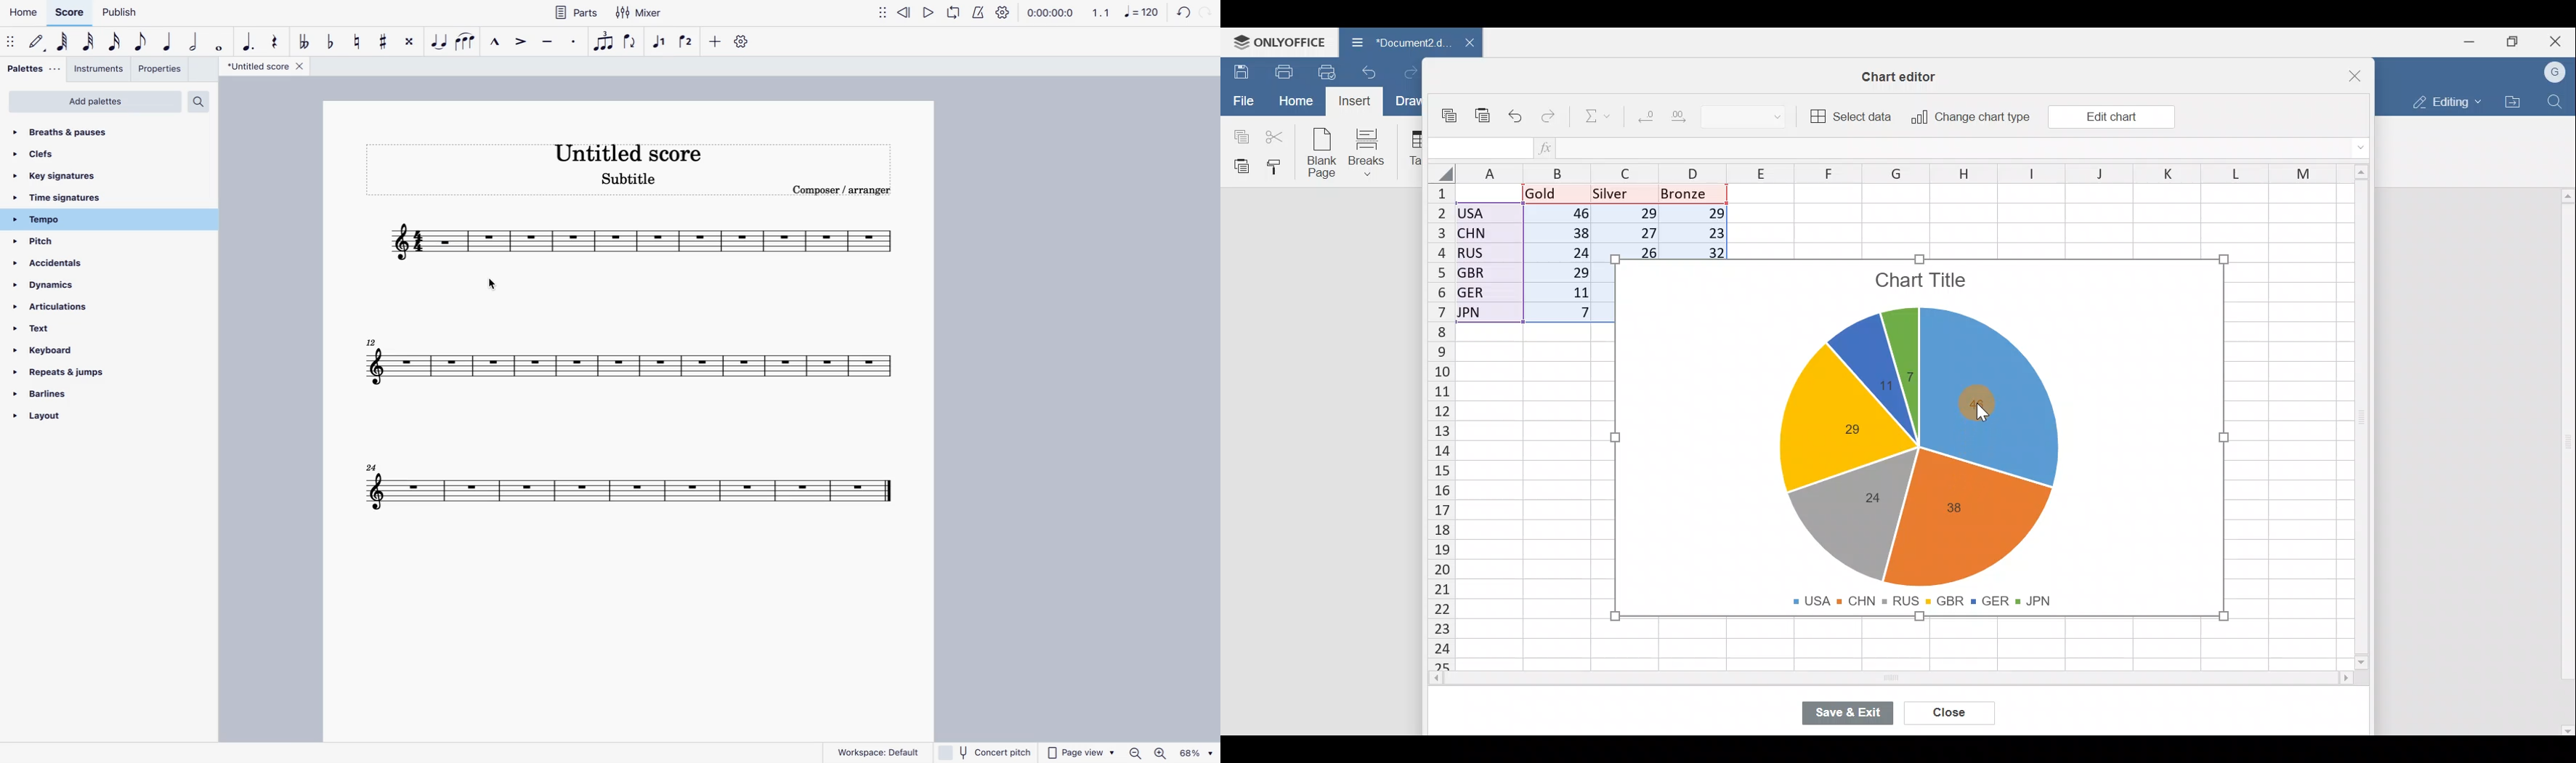 The width and height of the screenshot is (2576, 784). I want to click on toggle flat, so click(331, 41).